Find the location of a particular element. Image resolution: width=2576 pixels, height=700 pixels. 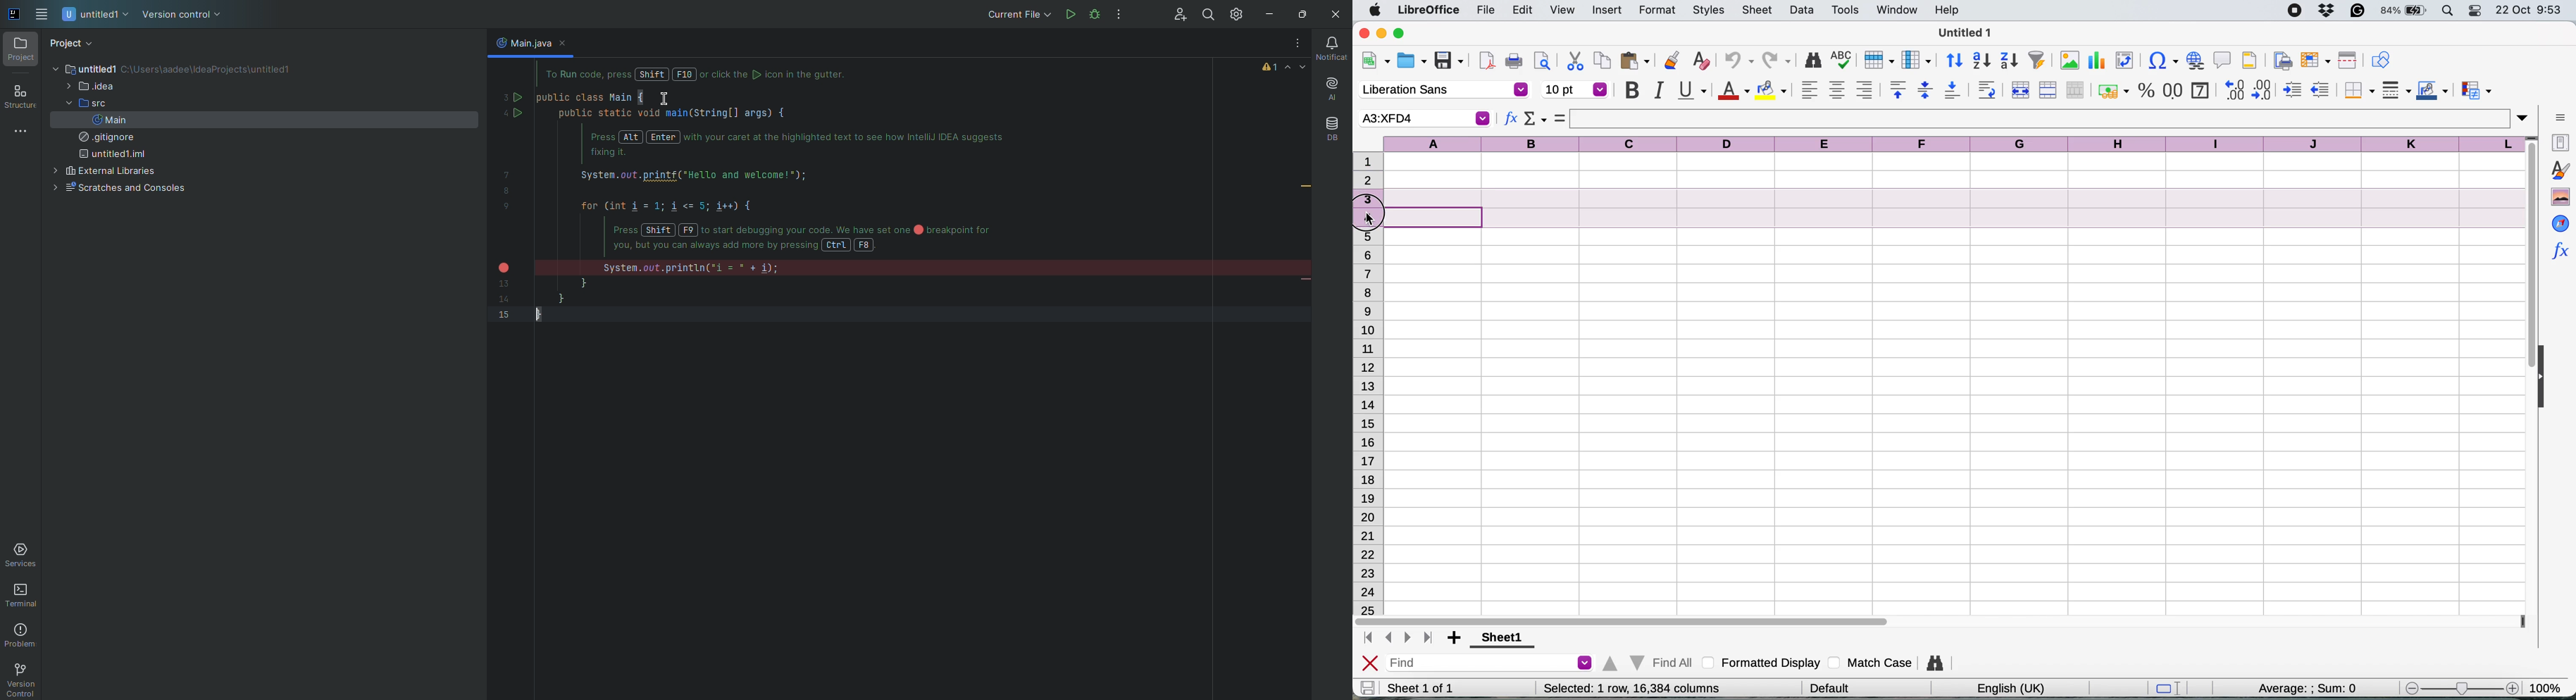

Scratches and Consoles is located at coordinates (116, 189).